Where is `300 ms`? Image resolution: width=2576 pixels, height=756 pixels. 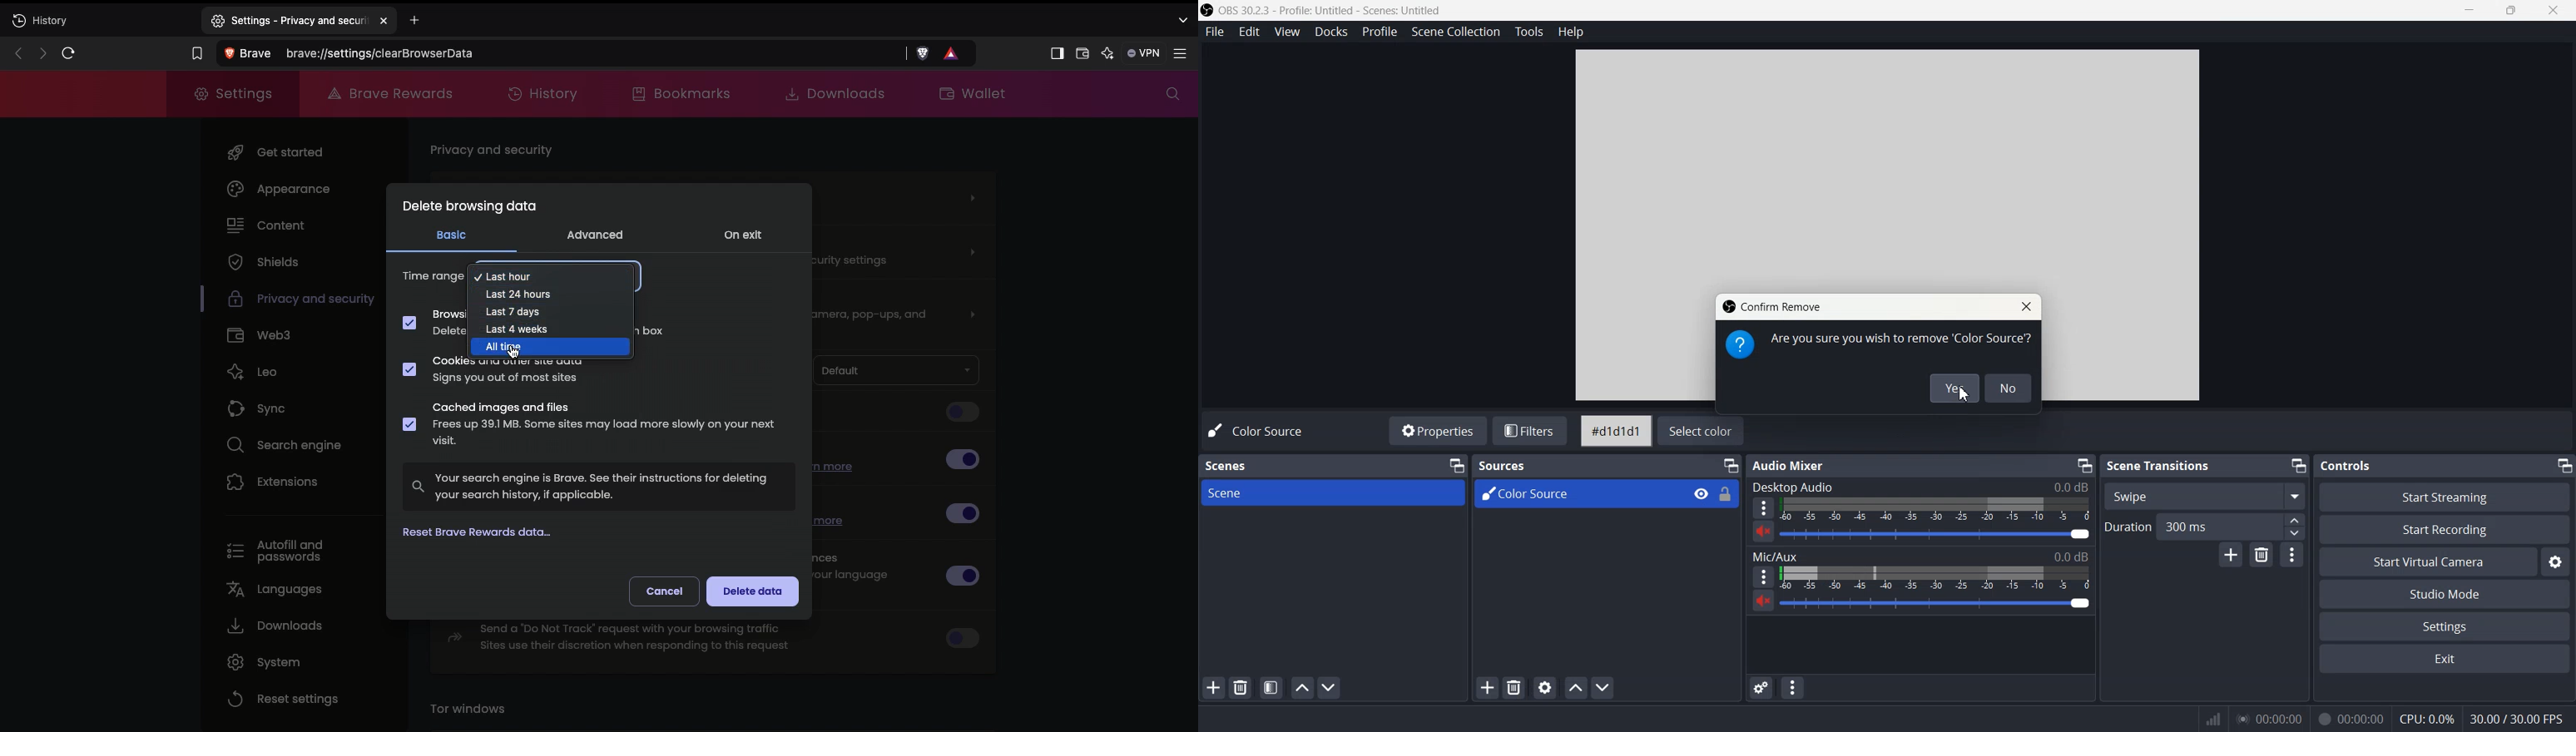 300 ms is located at coordinates (2232, 525).